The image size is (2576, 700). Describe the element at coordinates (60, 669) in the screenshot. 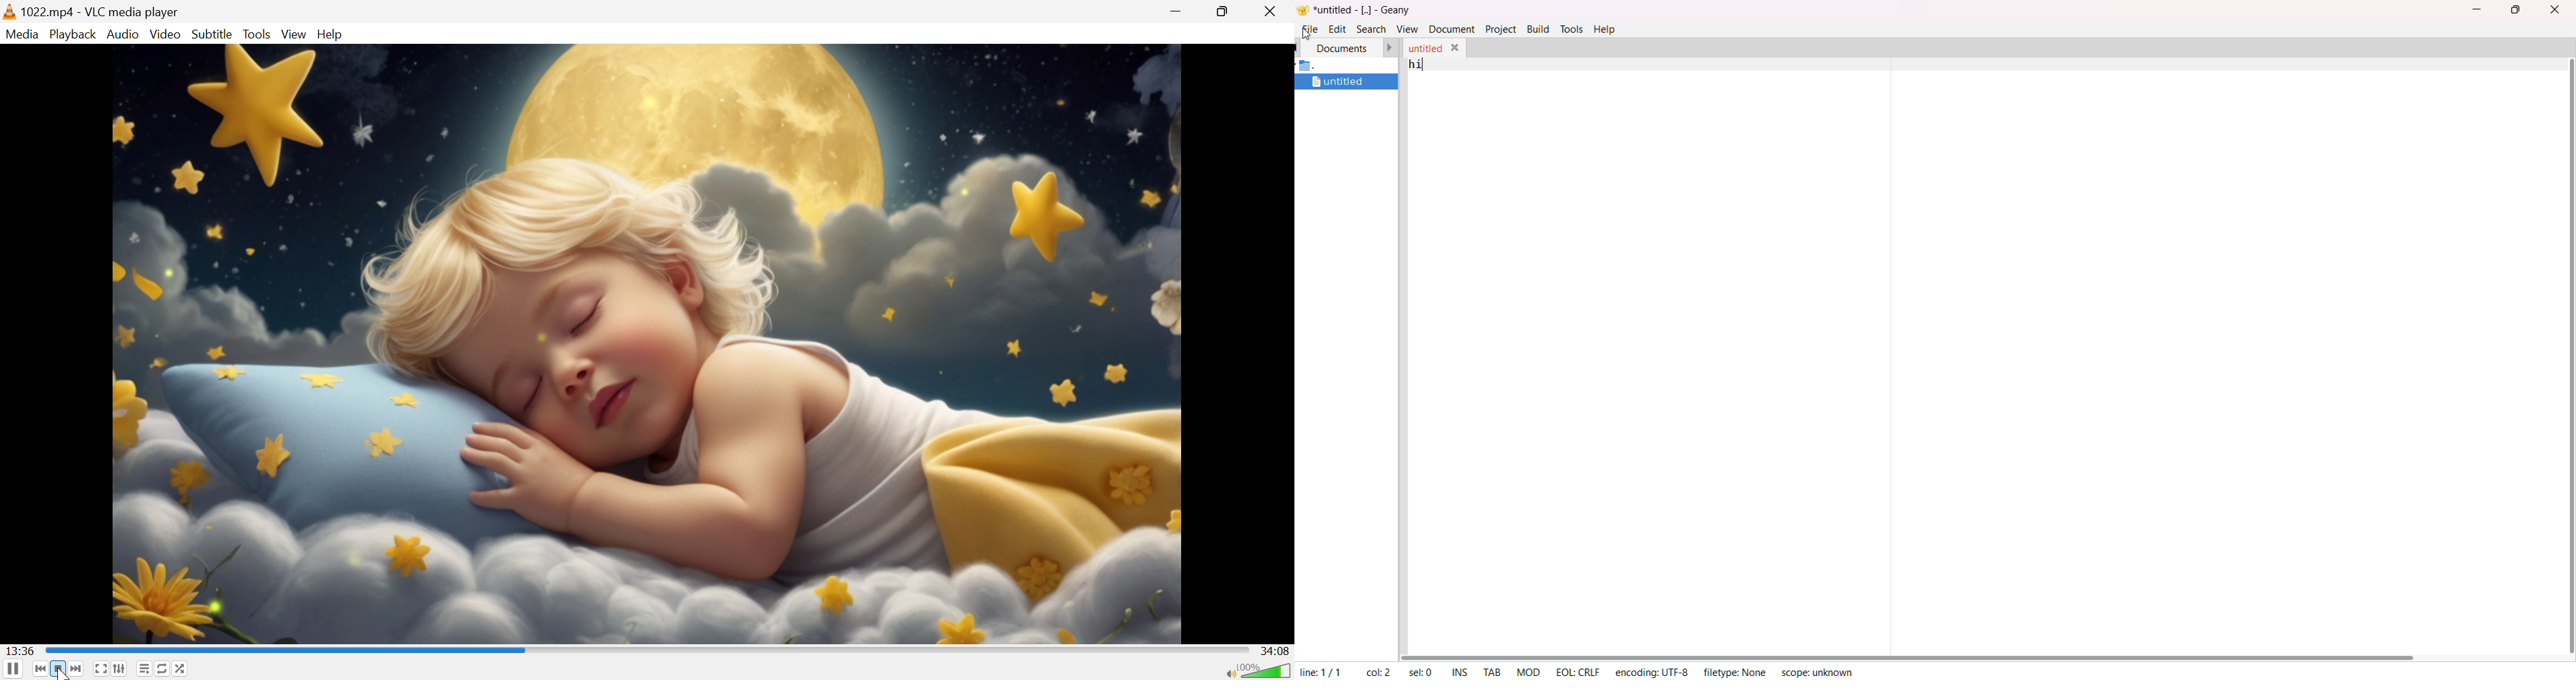

I see `Stop playback` at that location.